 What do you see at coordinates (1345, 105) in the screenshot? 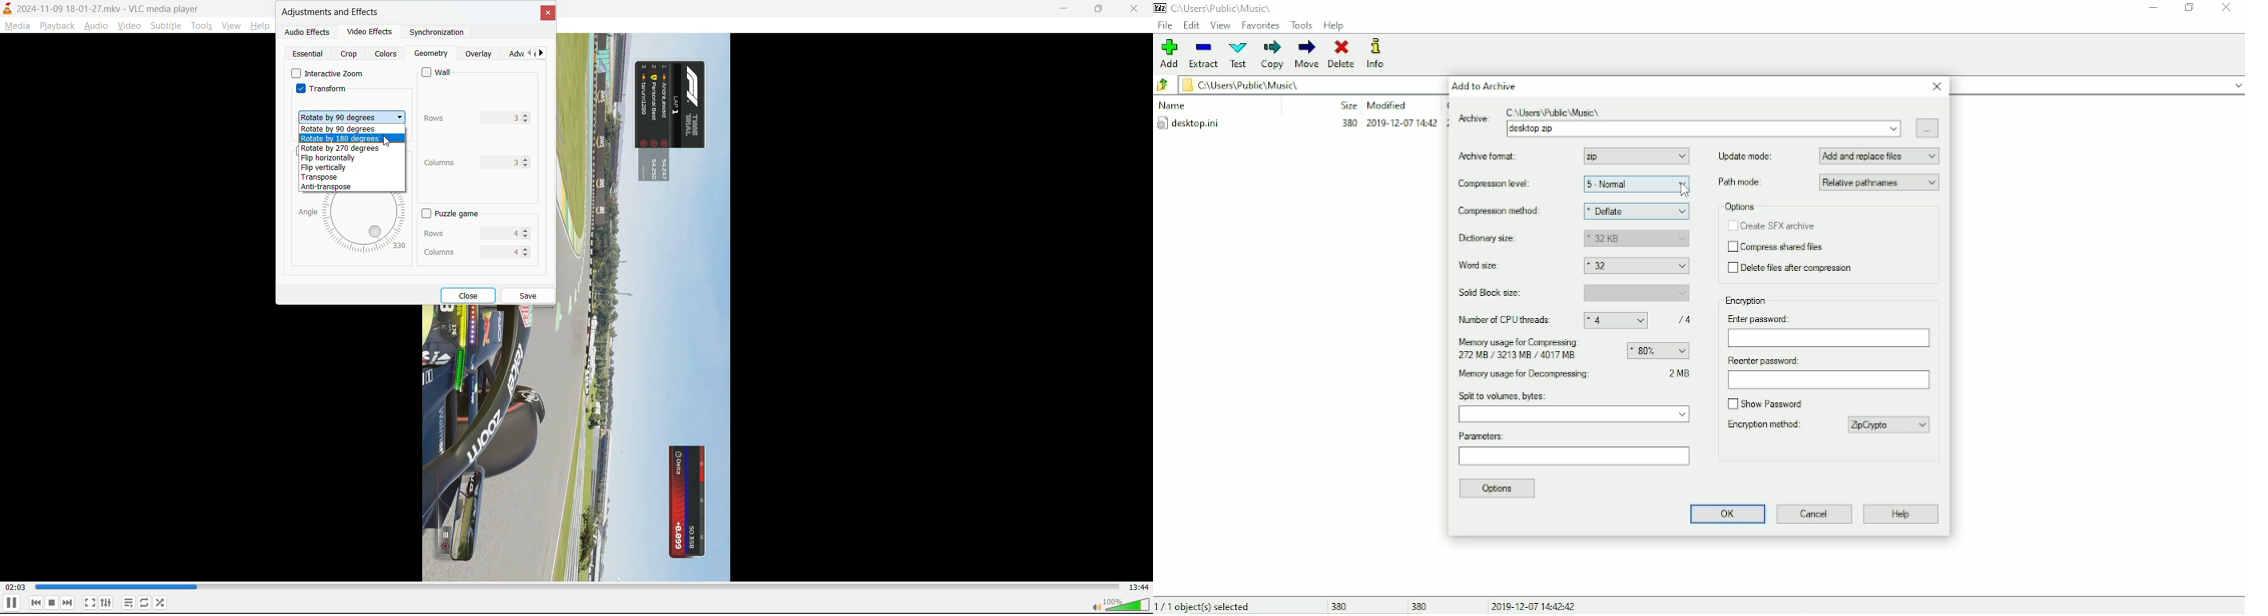
I see `Size` at bounding box center [1345, 105].